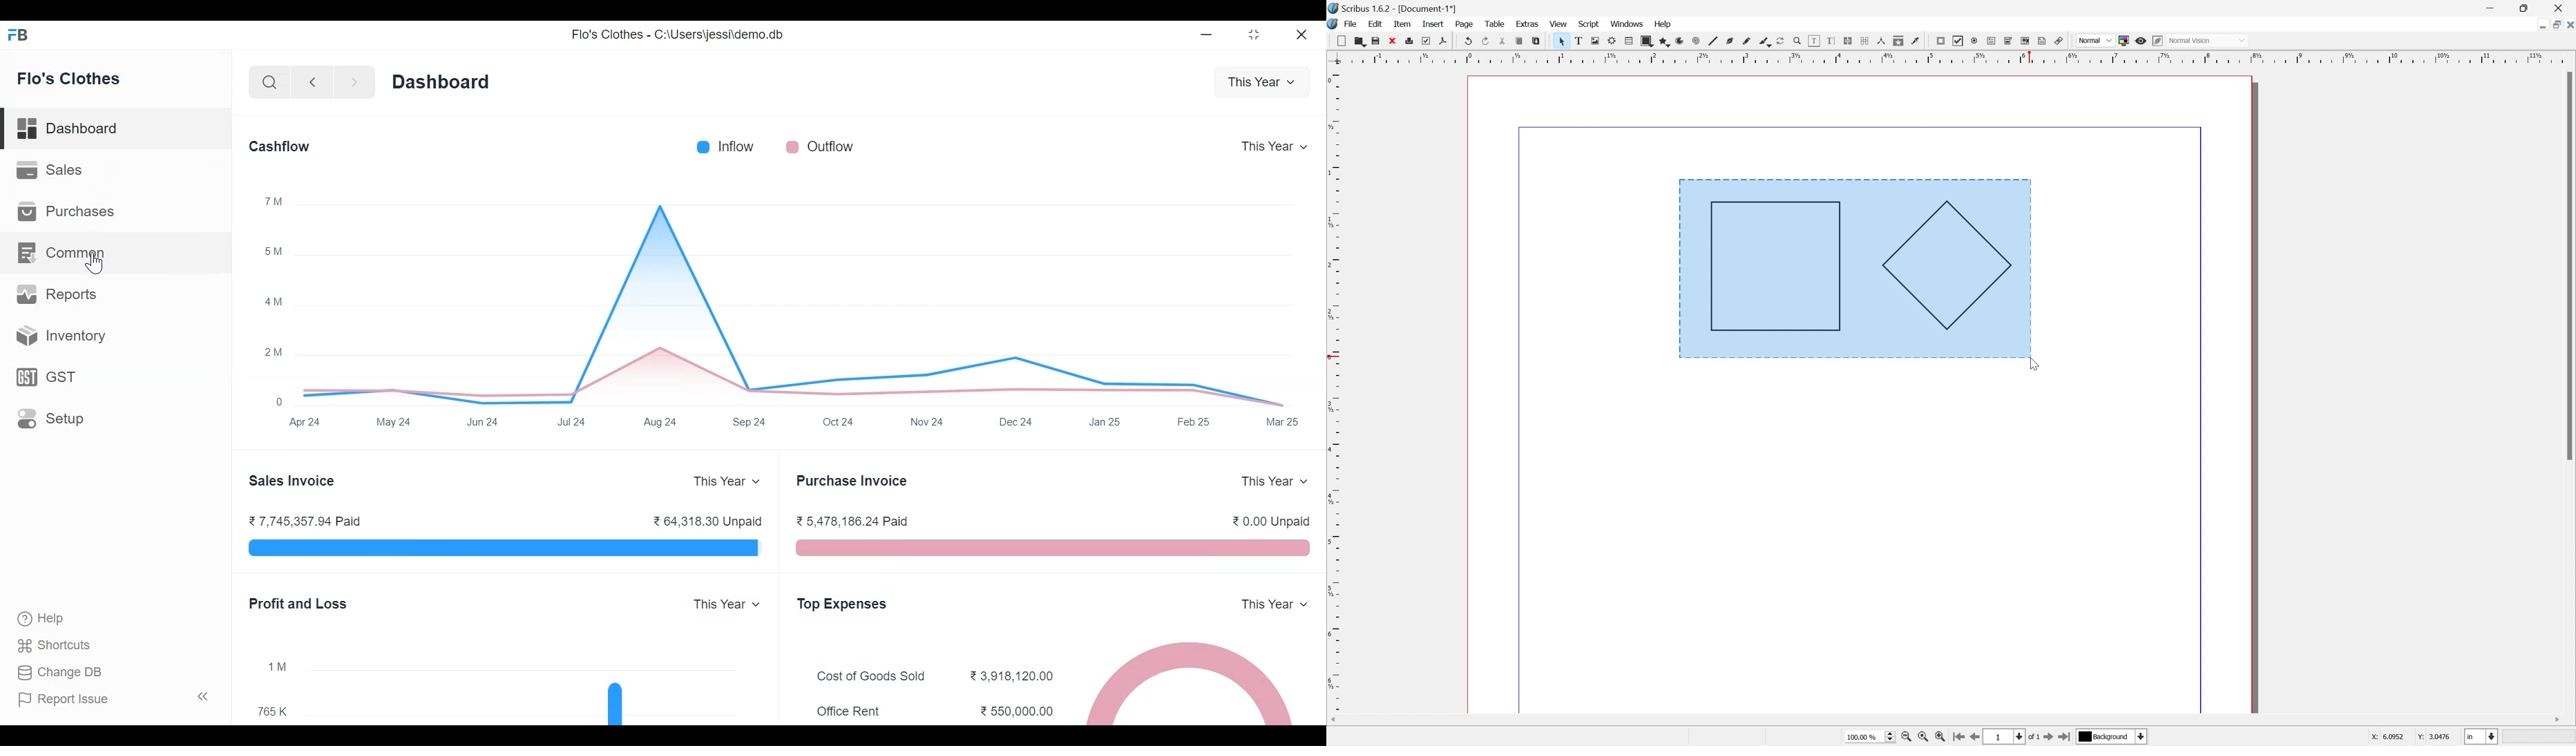 Image resolution: width=2576 pixels, height=756 pixels. I want to click on Jun 24, so click(483, 422).